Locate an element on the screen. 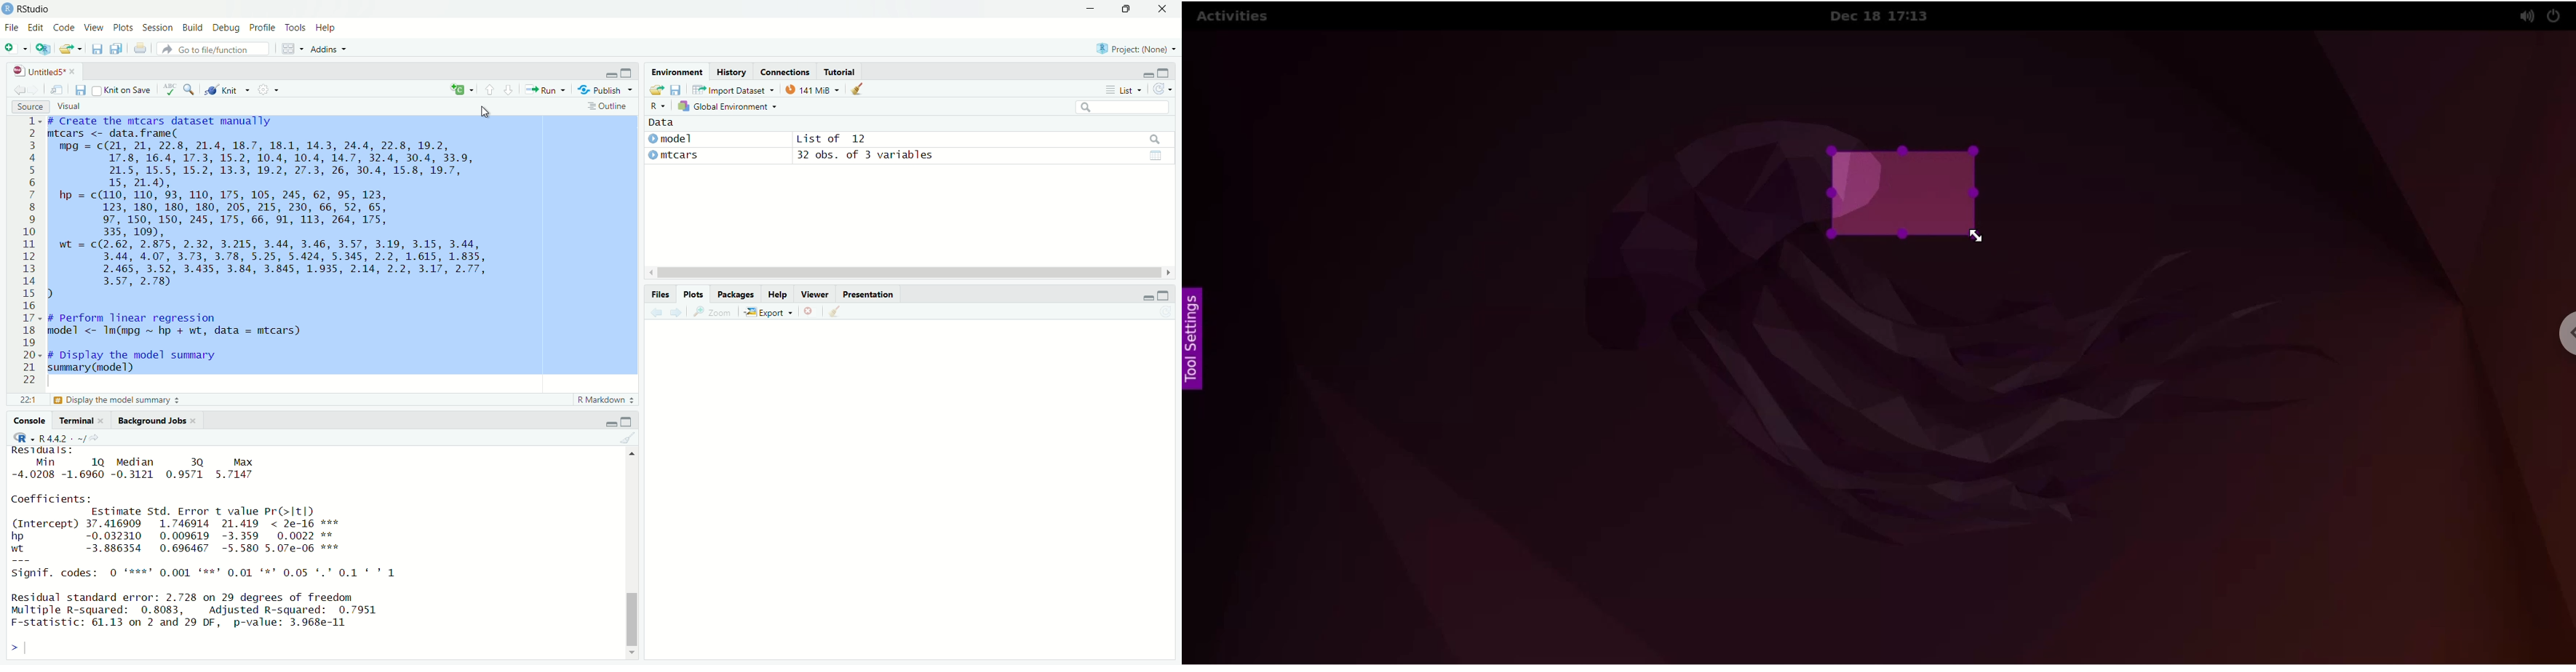 This screenshot has width=2576, height=672. Viewer is located at coordinates (818, 295).